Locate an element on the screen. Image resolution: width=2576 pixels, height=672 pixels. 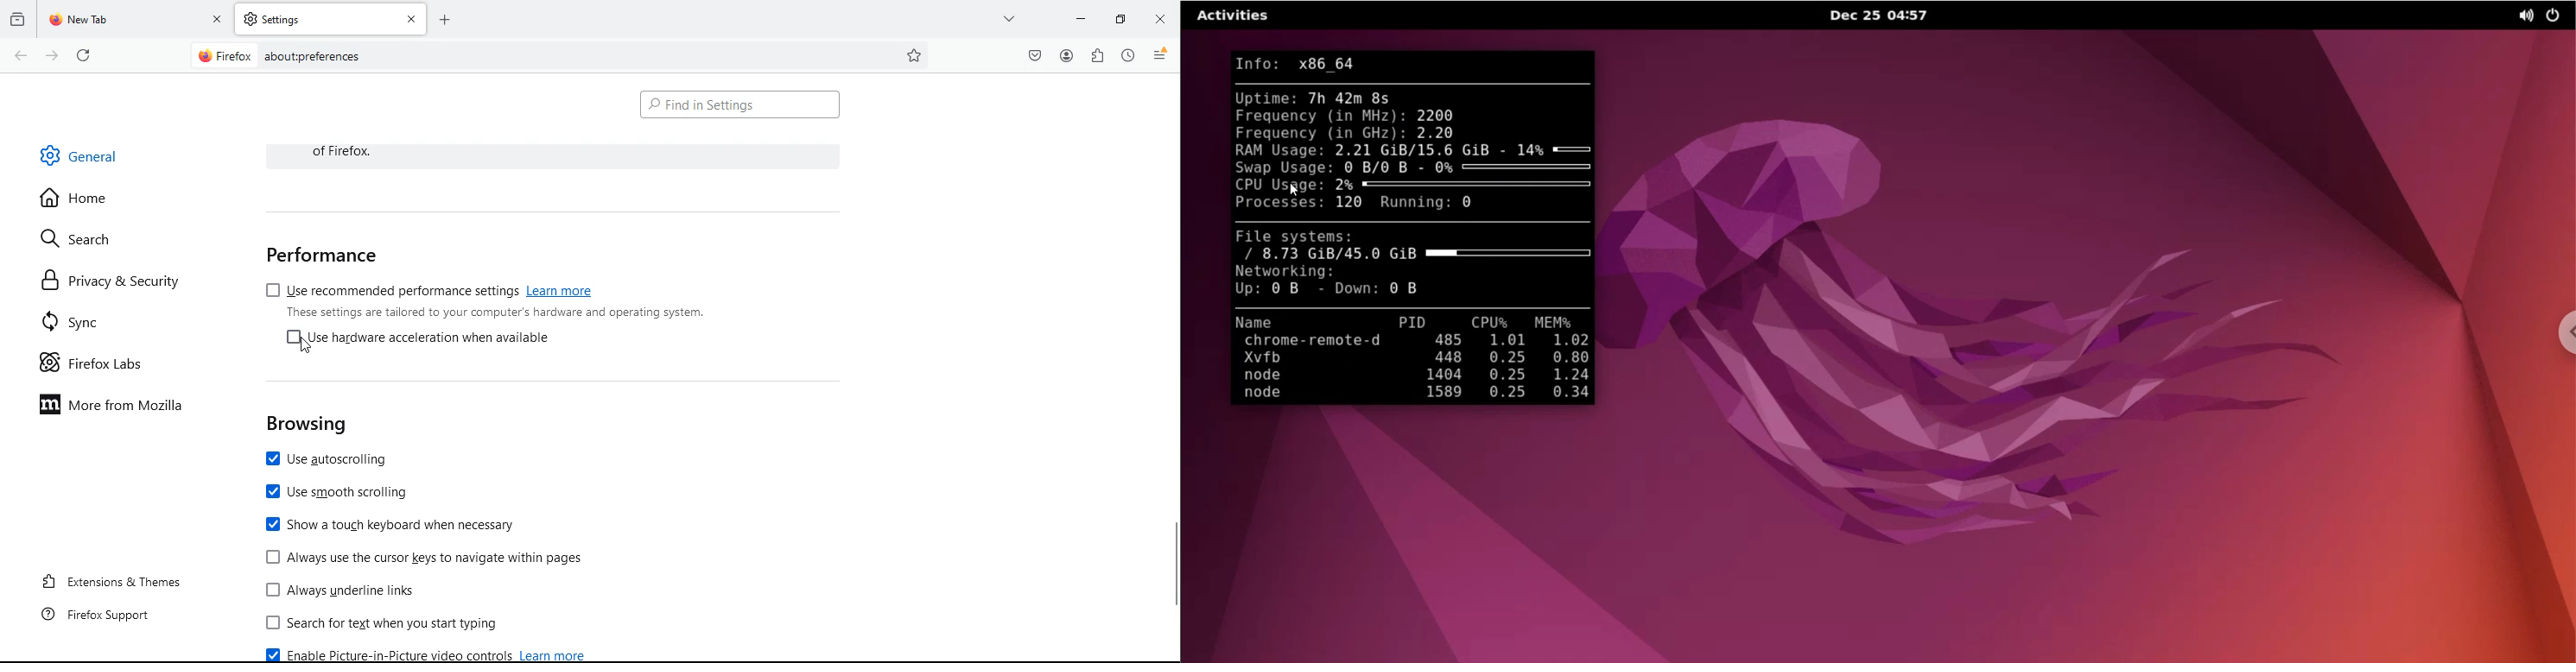
sync is located at coordinates (82, 322).